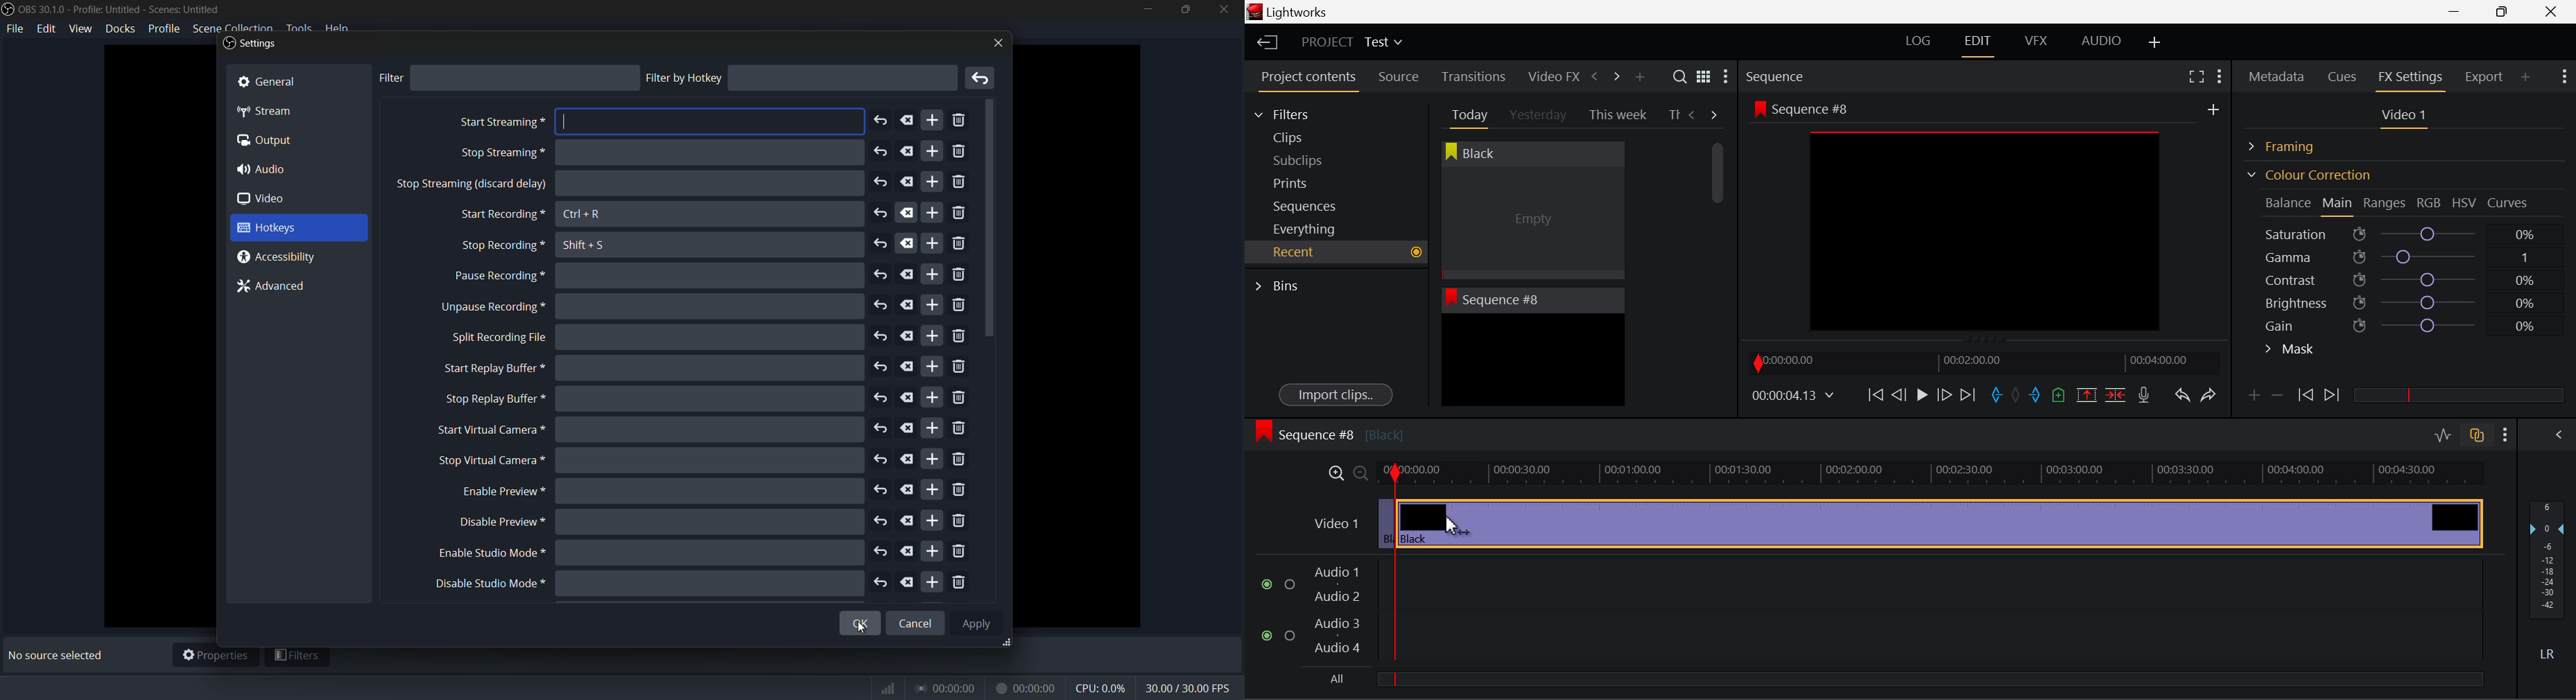 The height and width of the screenshot is (700, 2576). Describe the element at coordinates (270, 199) in the screenshot. I see `0 video` at that location.